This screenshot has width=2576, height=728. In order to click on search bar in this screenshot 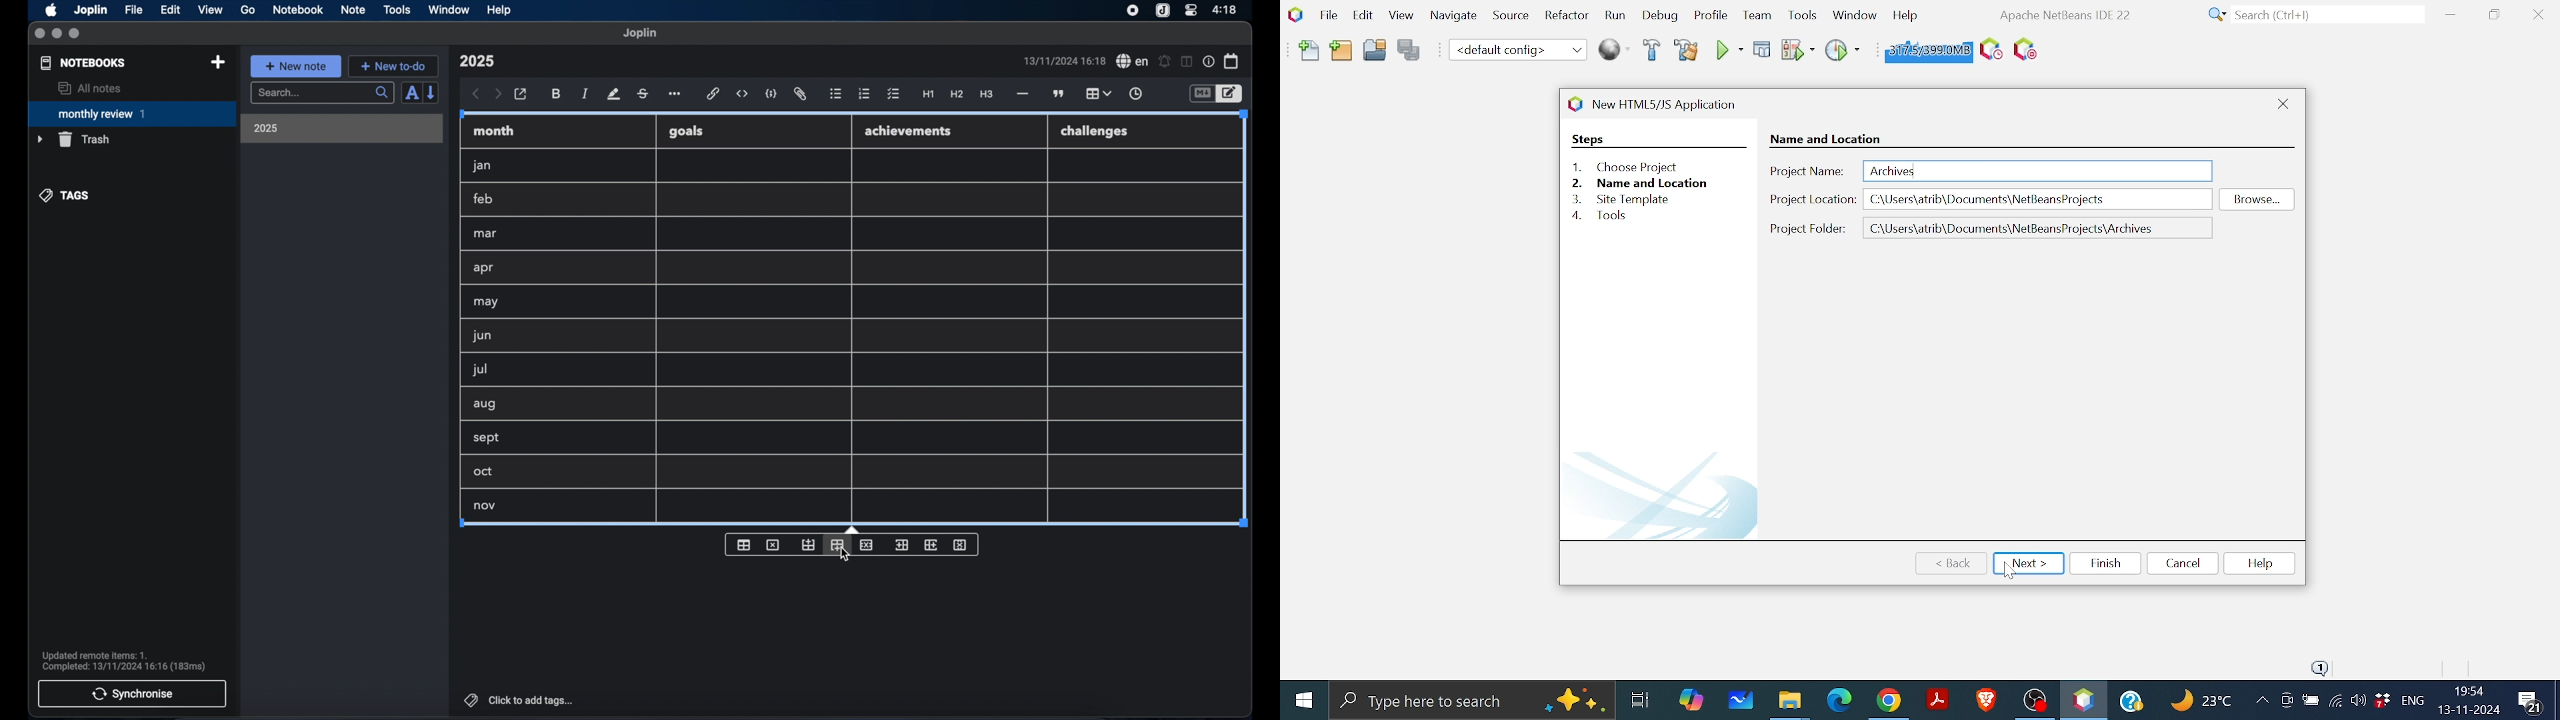, I will do `click(322, 94)`.